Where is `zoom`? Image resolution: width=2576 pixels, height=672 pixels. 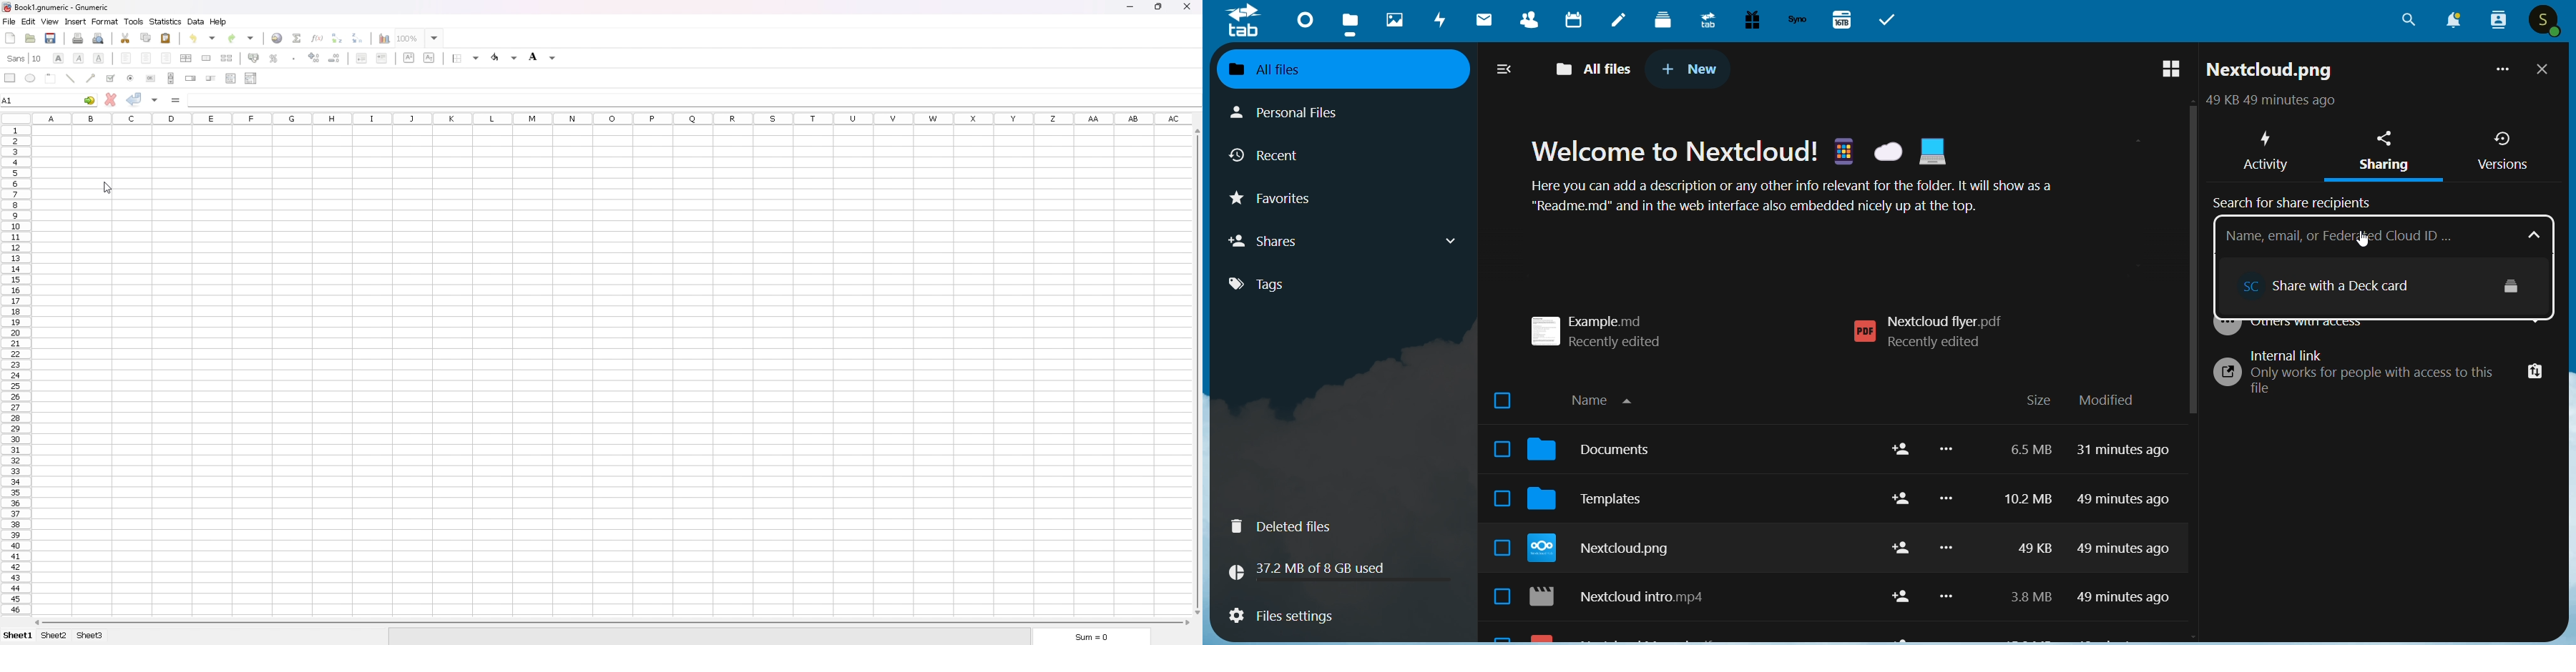
zoom is located at coordinates (419, 38).